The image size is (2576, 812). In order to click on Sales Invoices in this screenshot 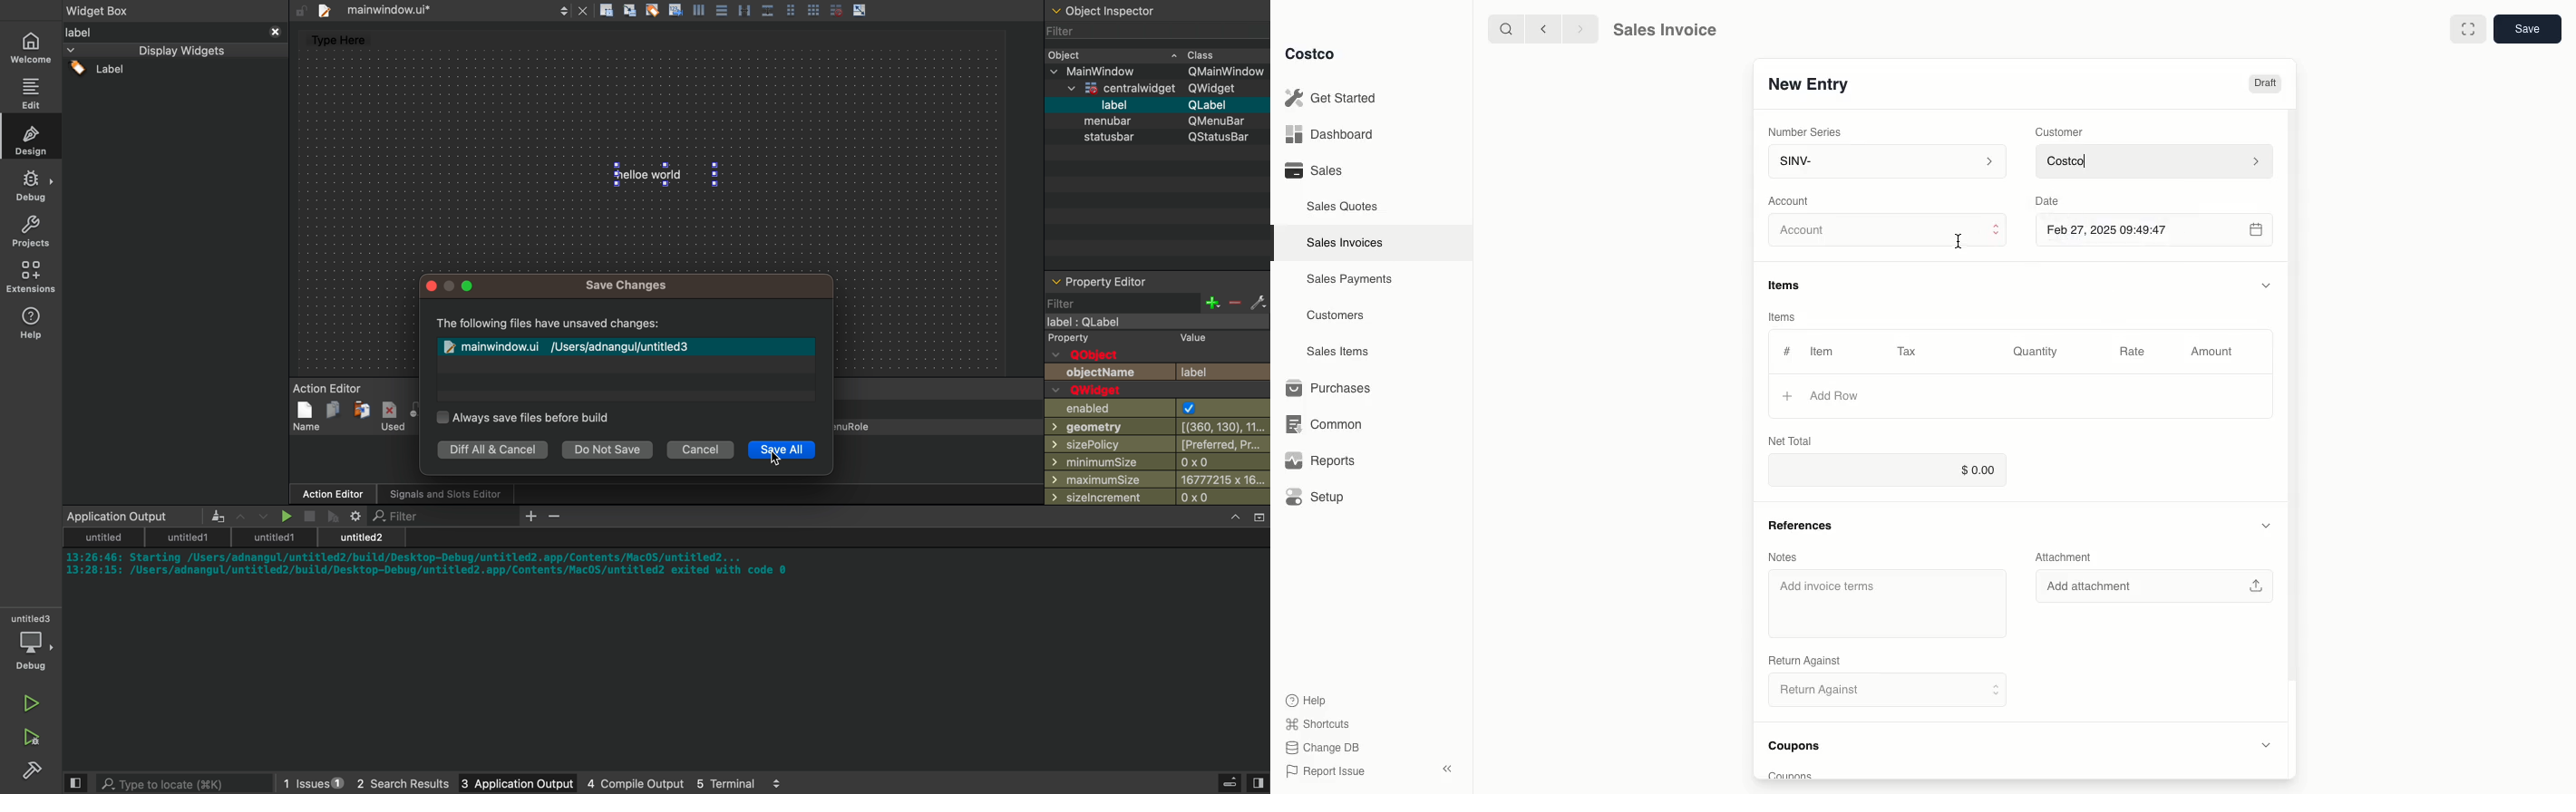, I will do `click(1347, 242)`.